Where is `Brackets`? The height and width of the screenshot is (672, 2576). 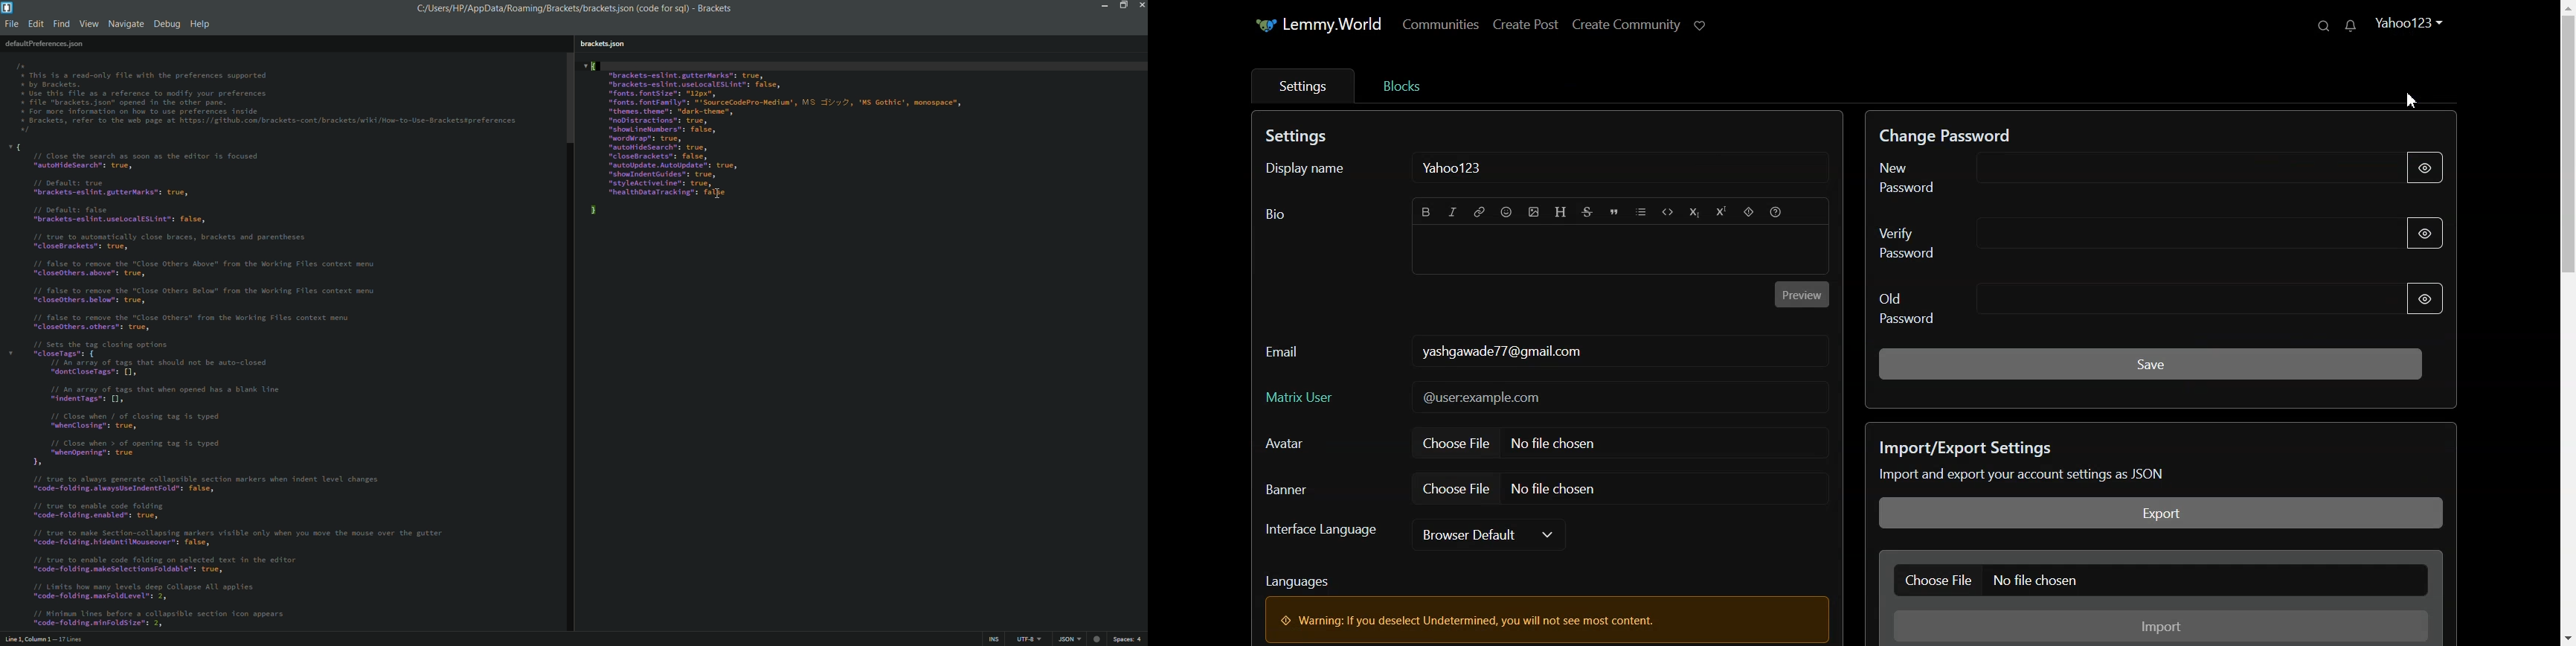 Brackets is located at coordinates (713, 8).